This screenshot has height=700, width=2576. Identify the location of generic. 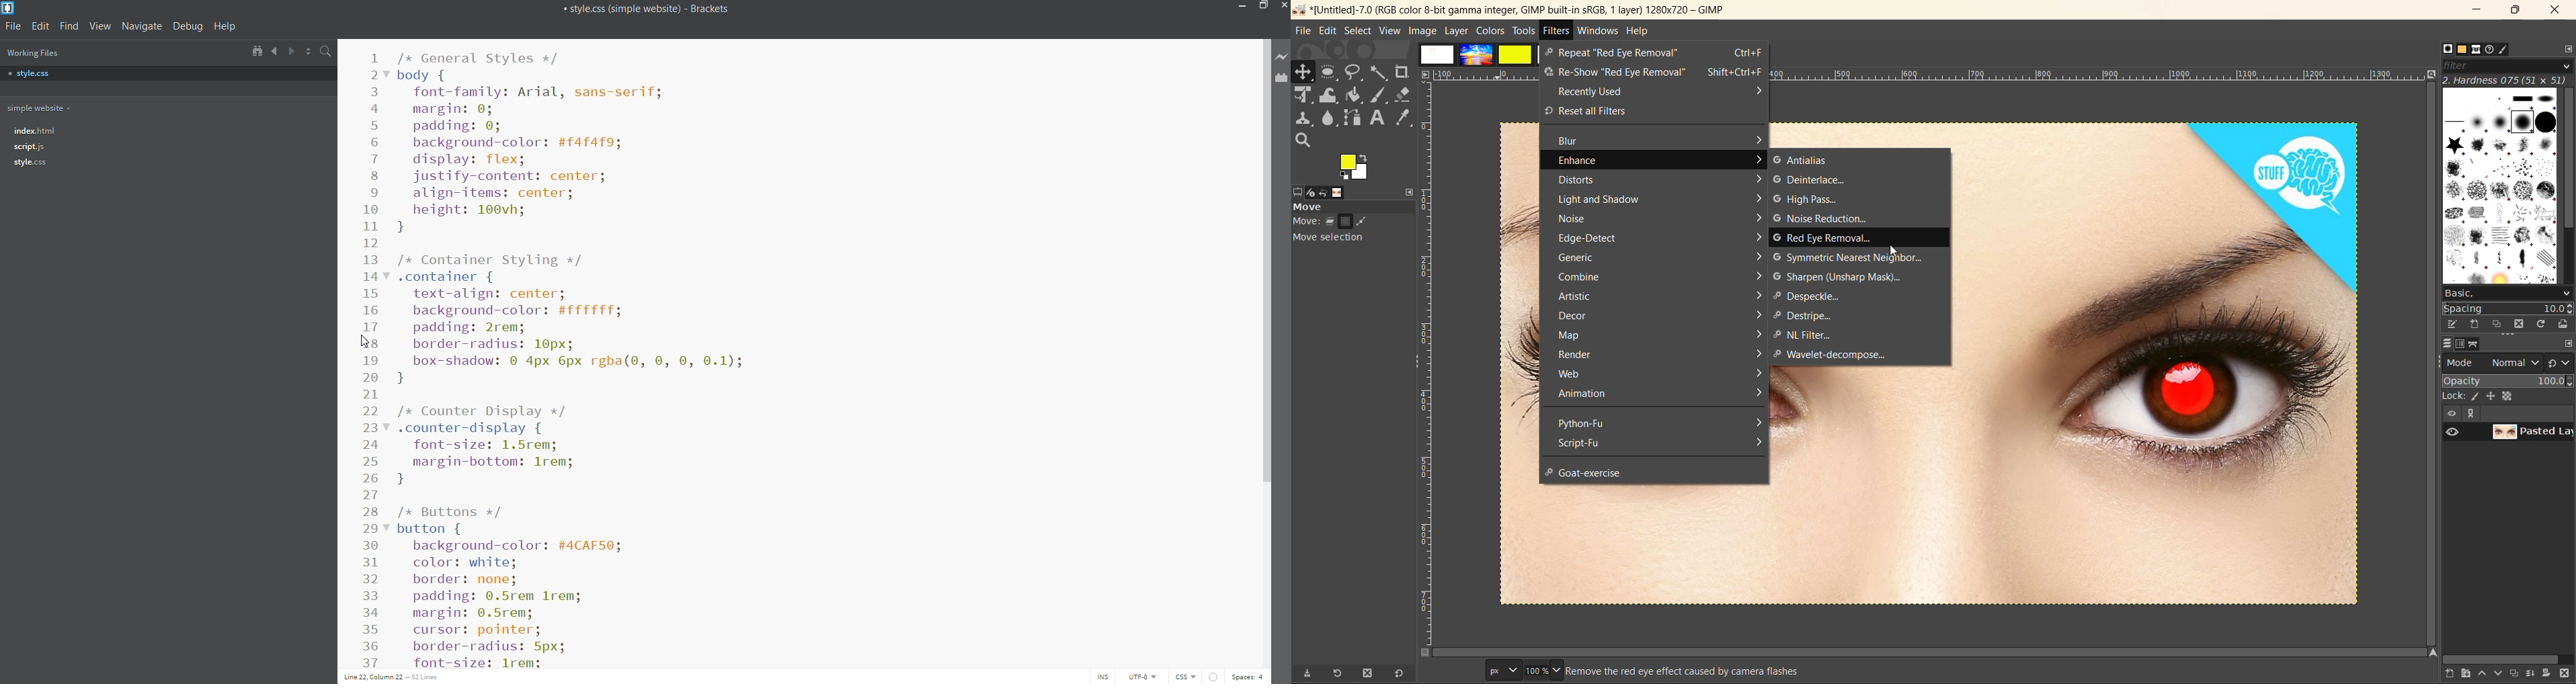
(1659, 256).